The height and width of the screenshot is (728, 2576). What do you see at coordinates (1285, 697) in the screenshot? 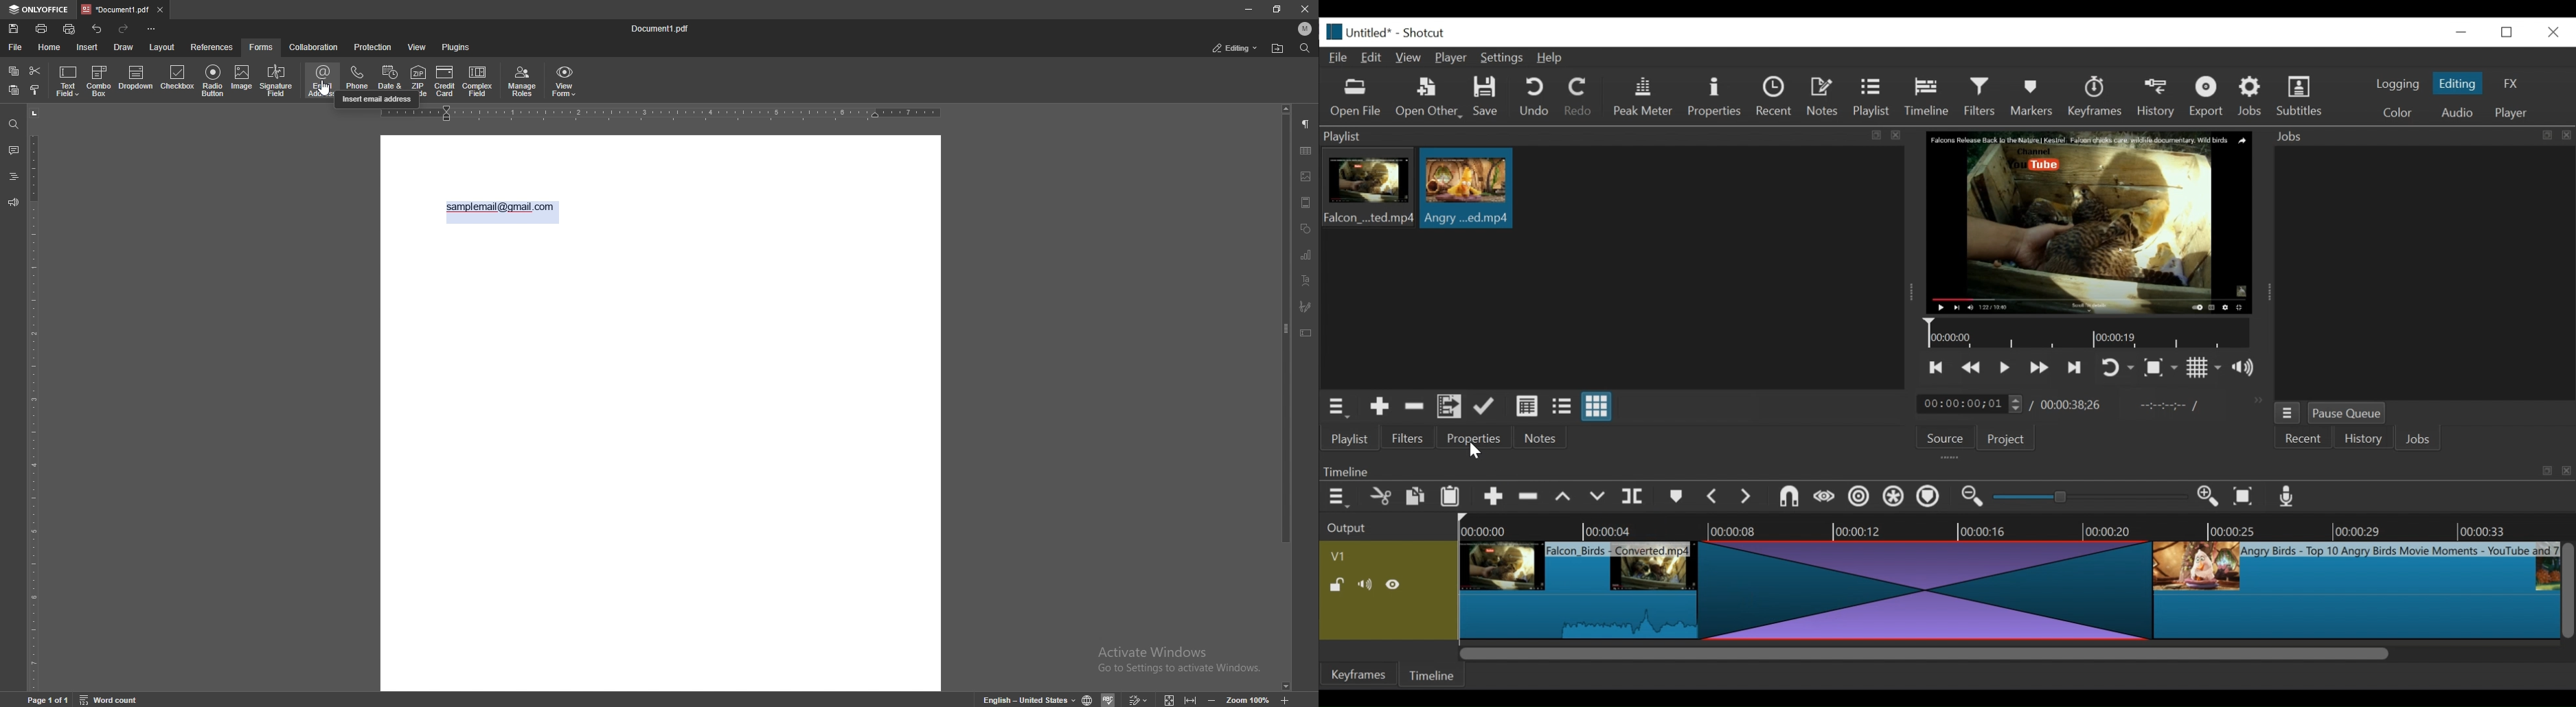
I see `zoom in` at bounding box center [1285, 697].